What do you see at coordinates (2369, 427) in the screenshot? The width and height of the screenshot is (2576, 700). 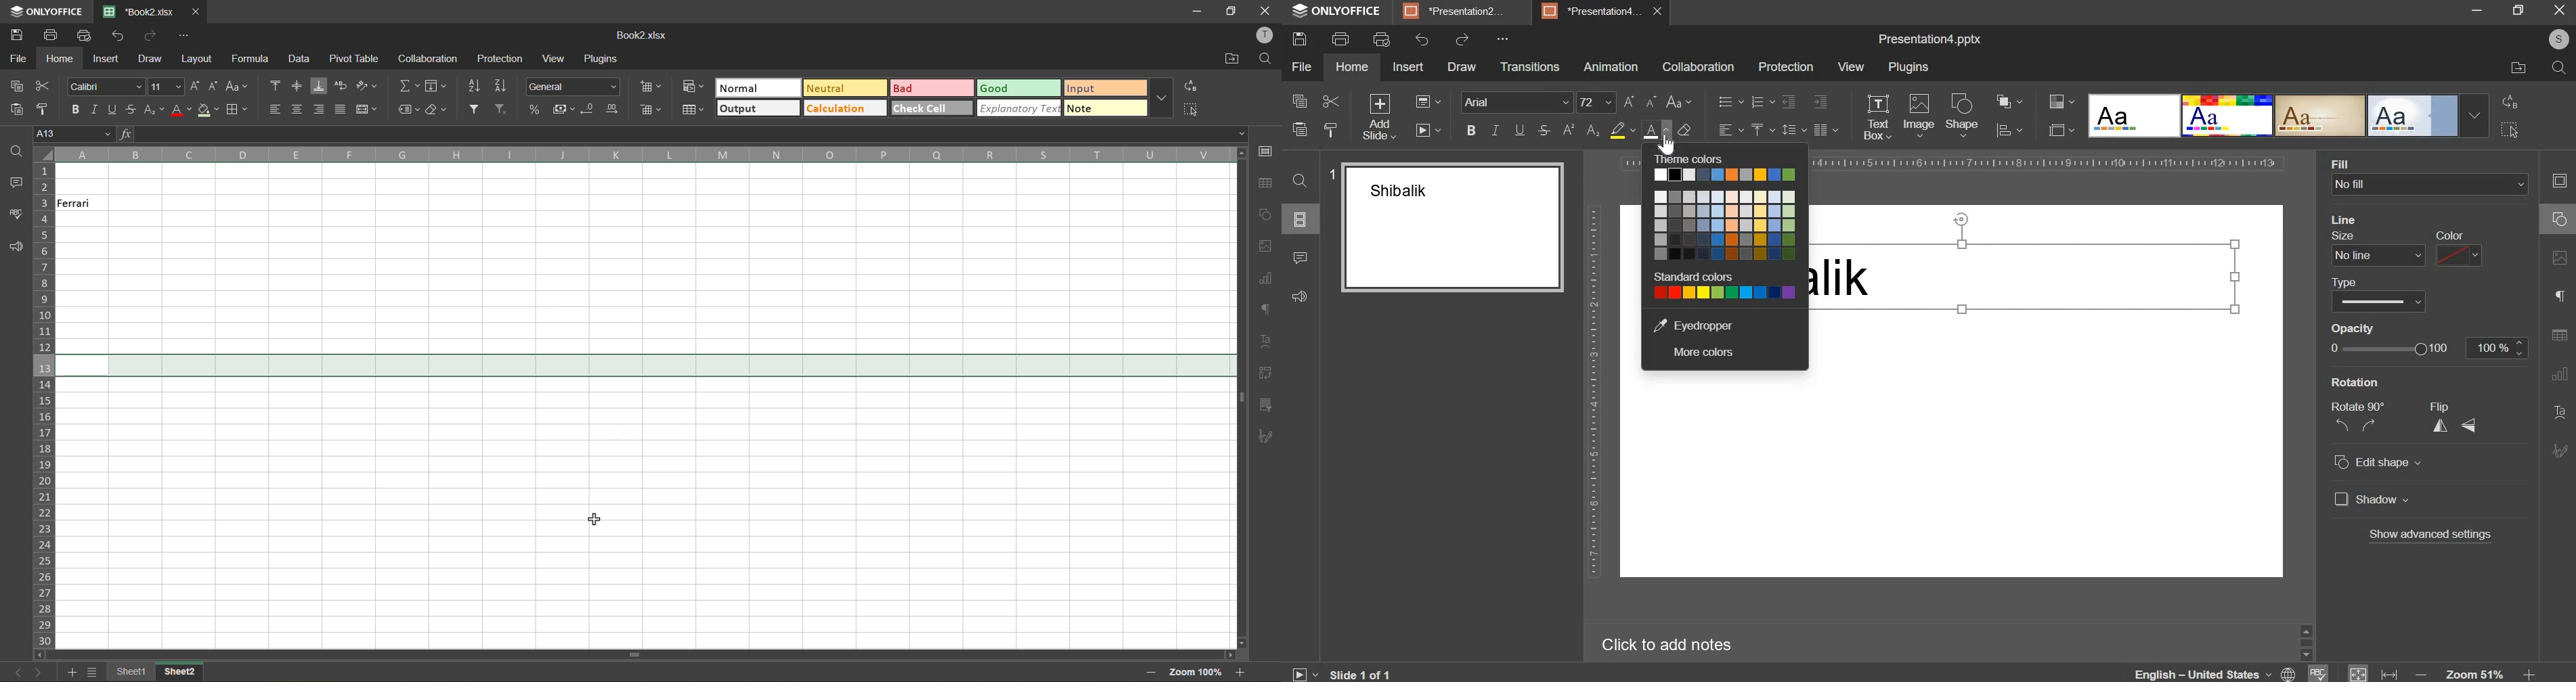 I see `right` at bounding box center [2369, 427].